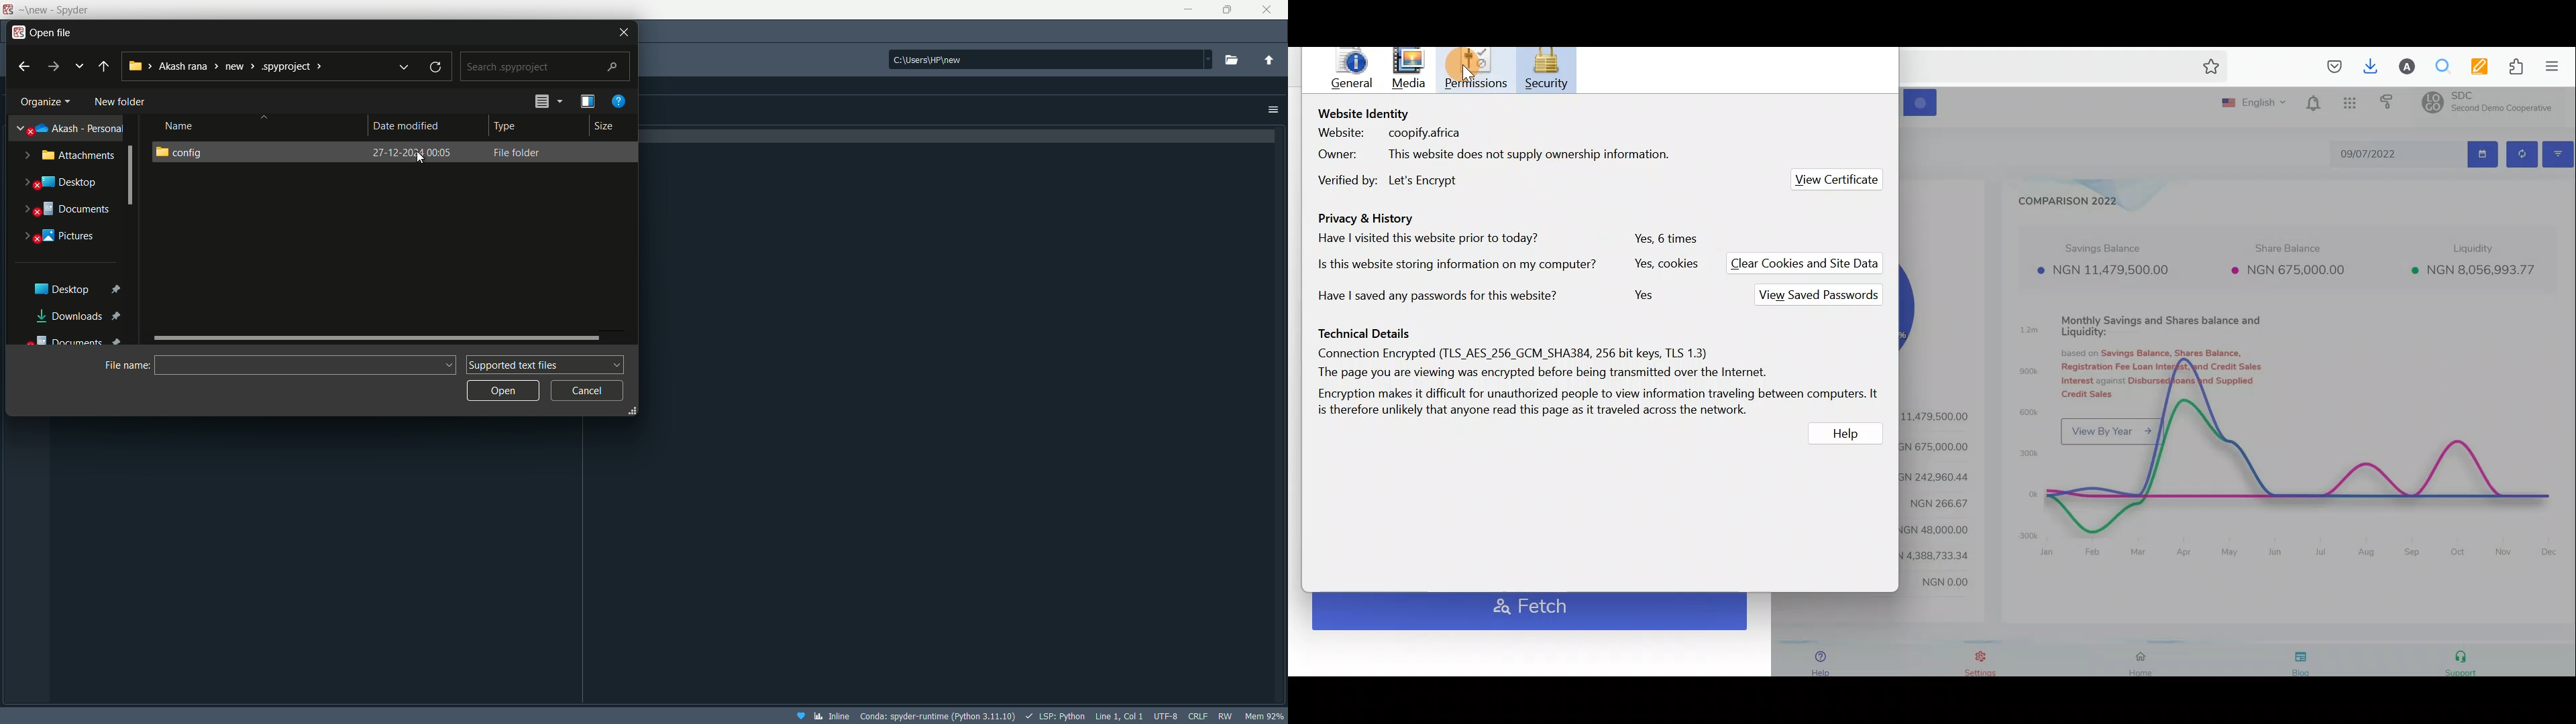 This screenshot has width=2576, height=728. What do you see at coordinates (78, 316) in the screenshot?
I see `Downloads` at bounding box center [78, 316].